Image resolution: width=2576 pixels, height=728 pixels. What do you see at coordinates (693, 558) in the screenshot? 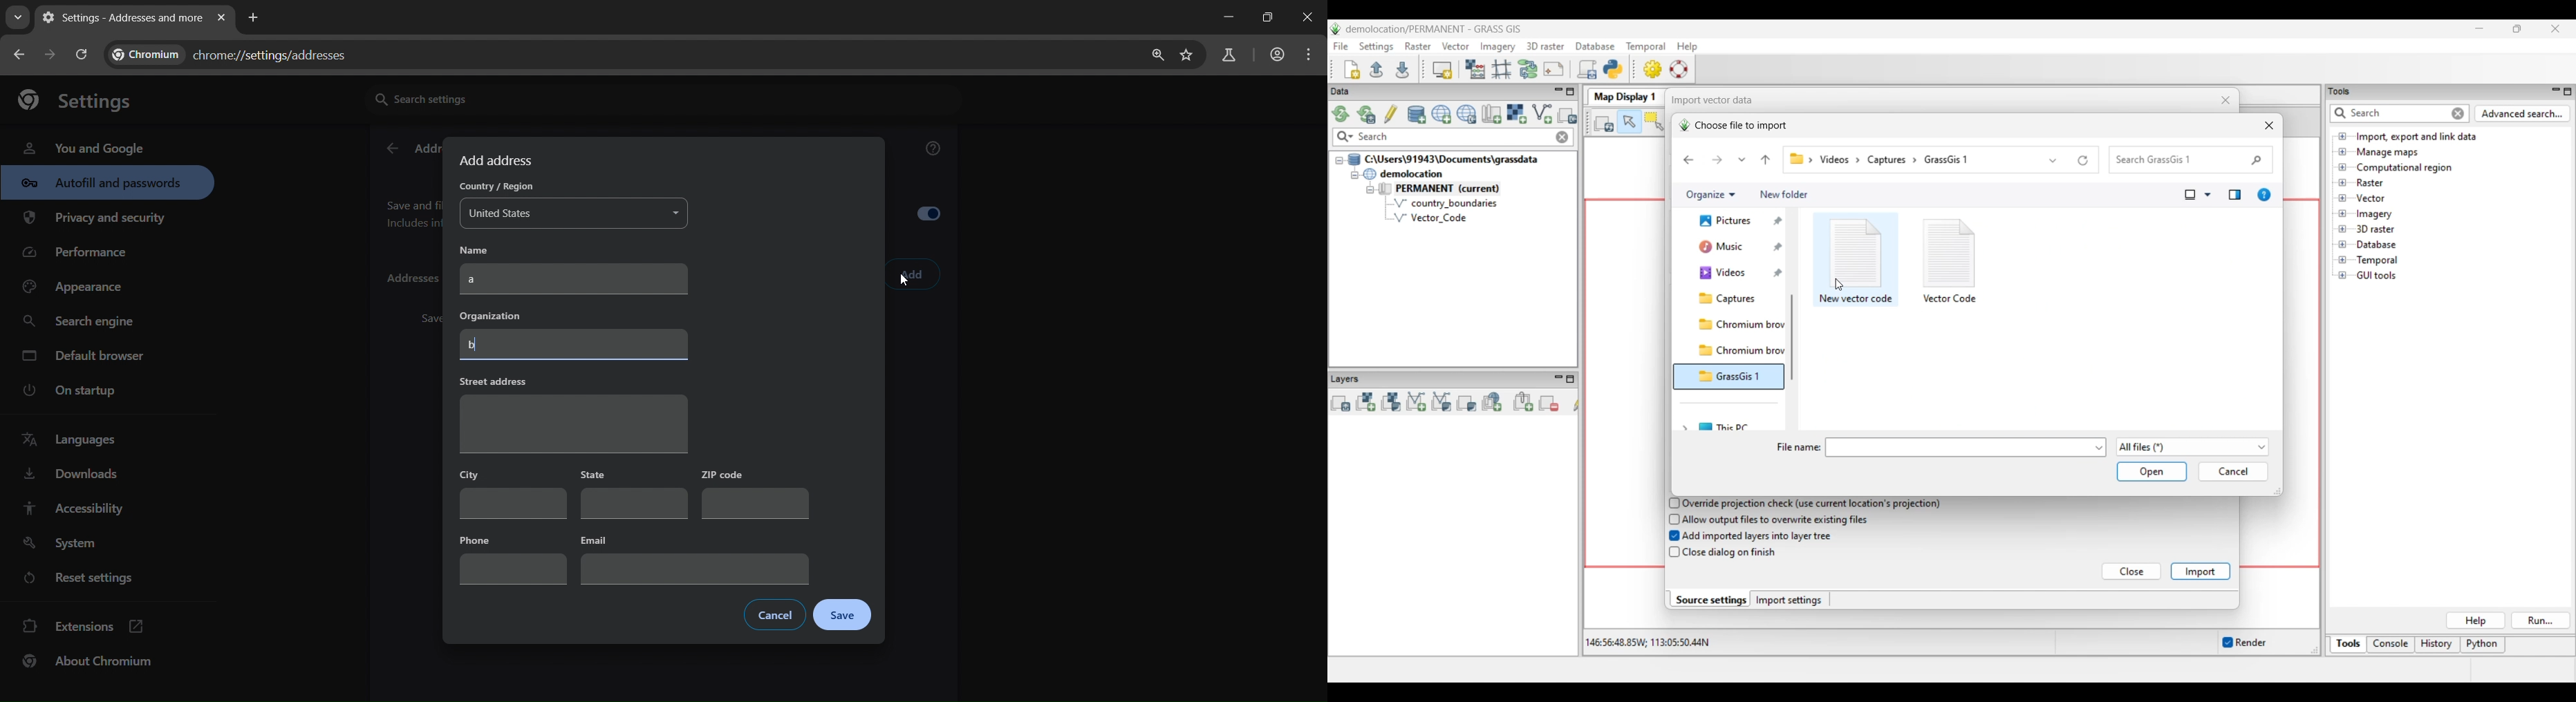
I see `email` at bounding box center [693, 558].